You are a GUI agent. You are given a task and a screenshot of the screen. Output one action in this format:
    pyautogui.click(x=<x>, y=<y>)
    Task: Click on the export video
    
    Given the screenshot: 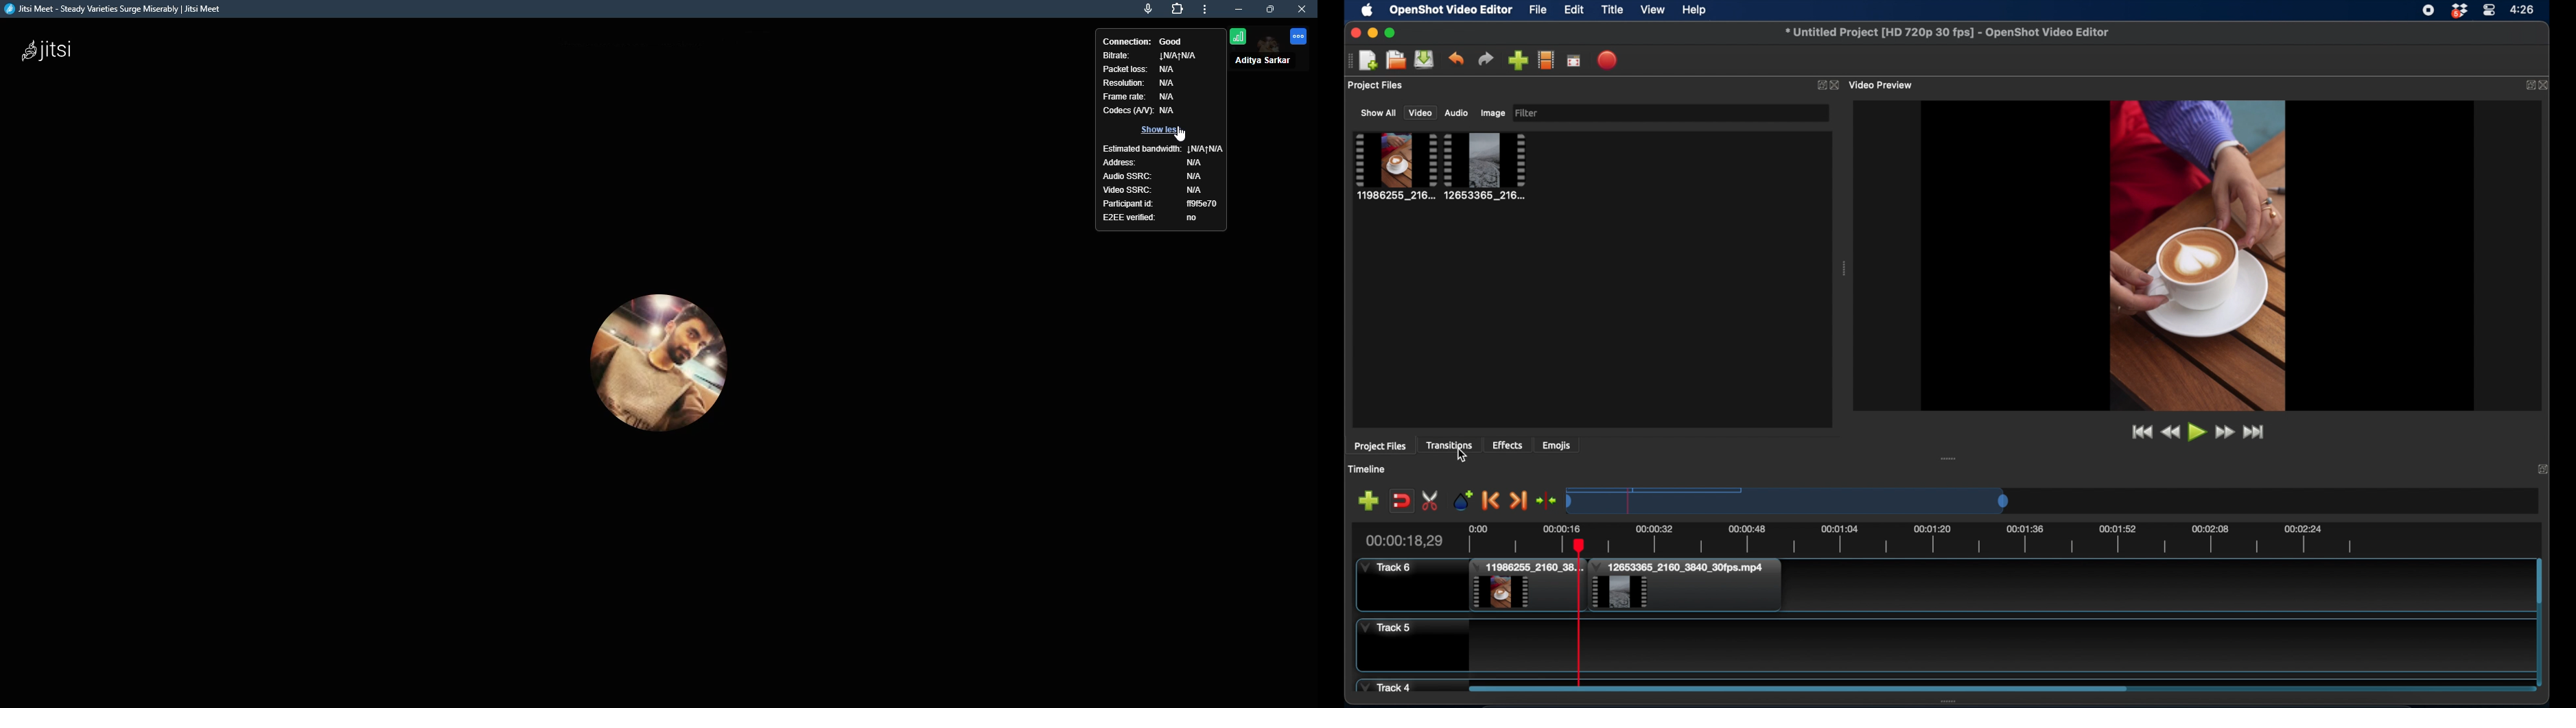 What is the action you would take?
    pyautogui.click(x=1608, y=60)
    